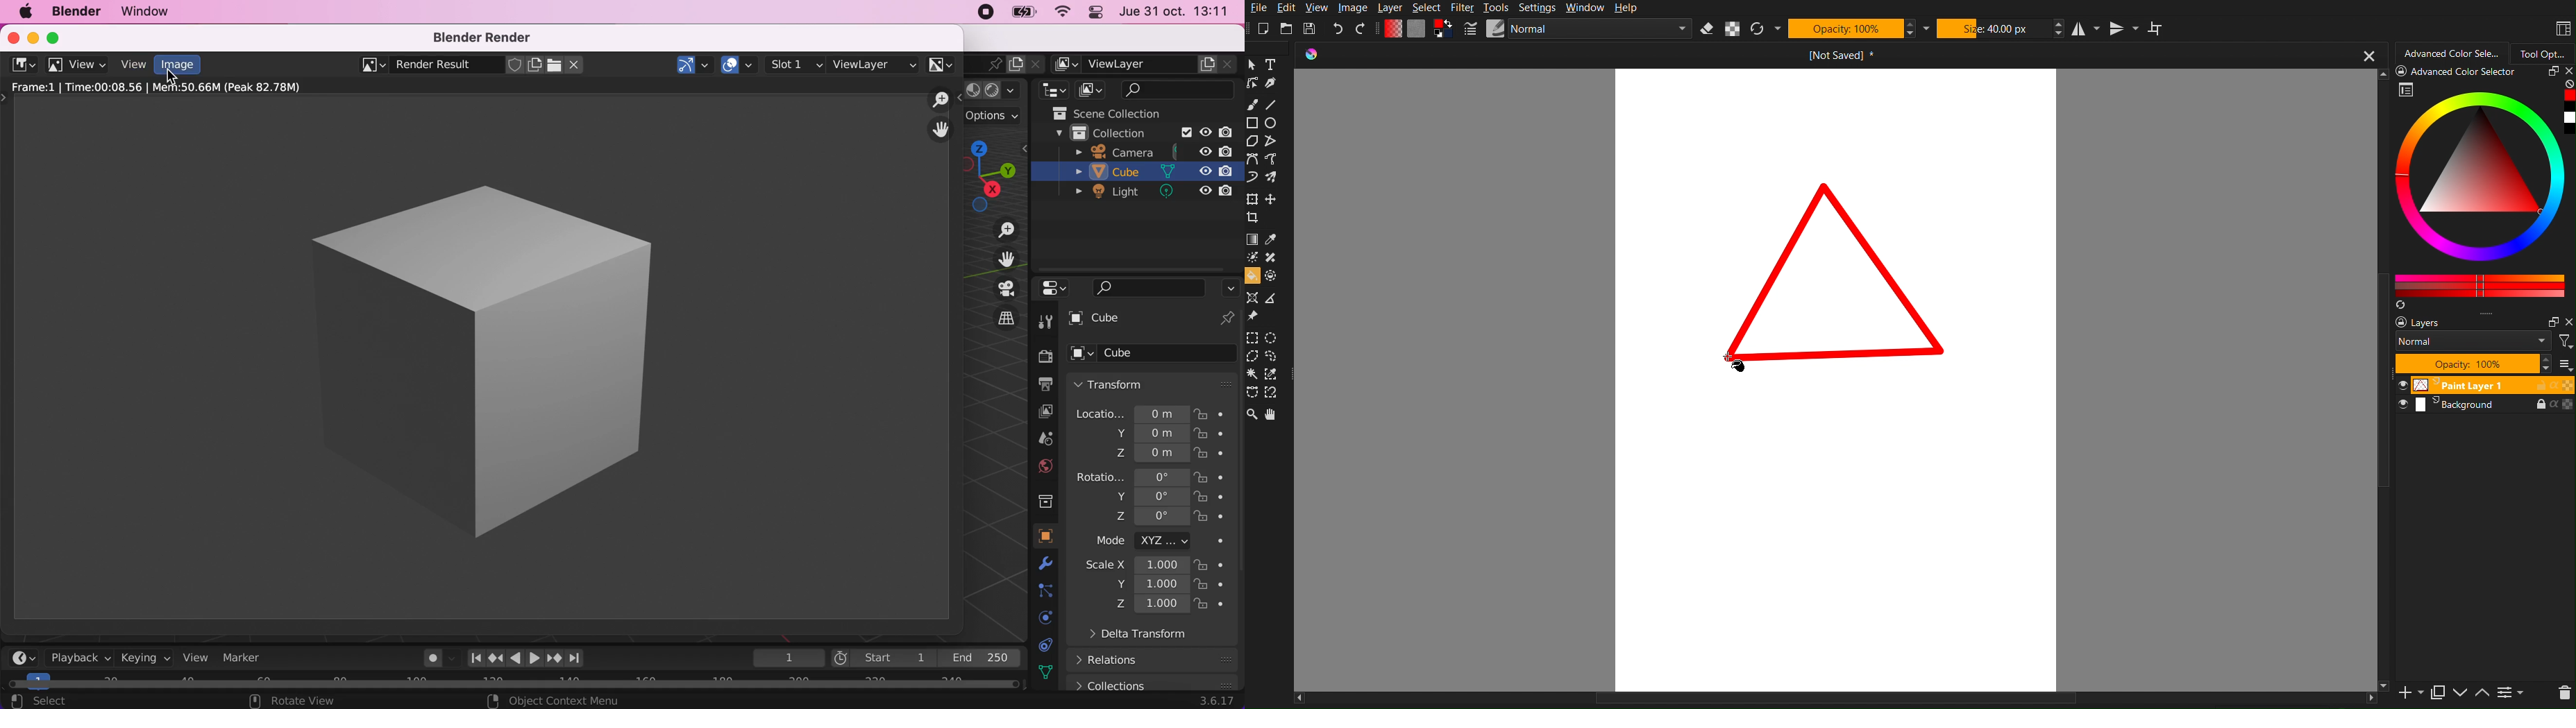 The height and width of the screenshot is (728, 2576). What do you see at coordinates (1320, 55) in the screenshot?
I see `icon` at bounding box center [1320, 55].